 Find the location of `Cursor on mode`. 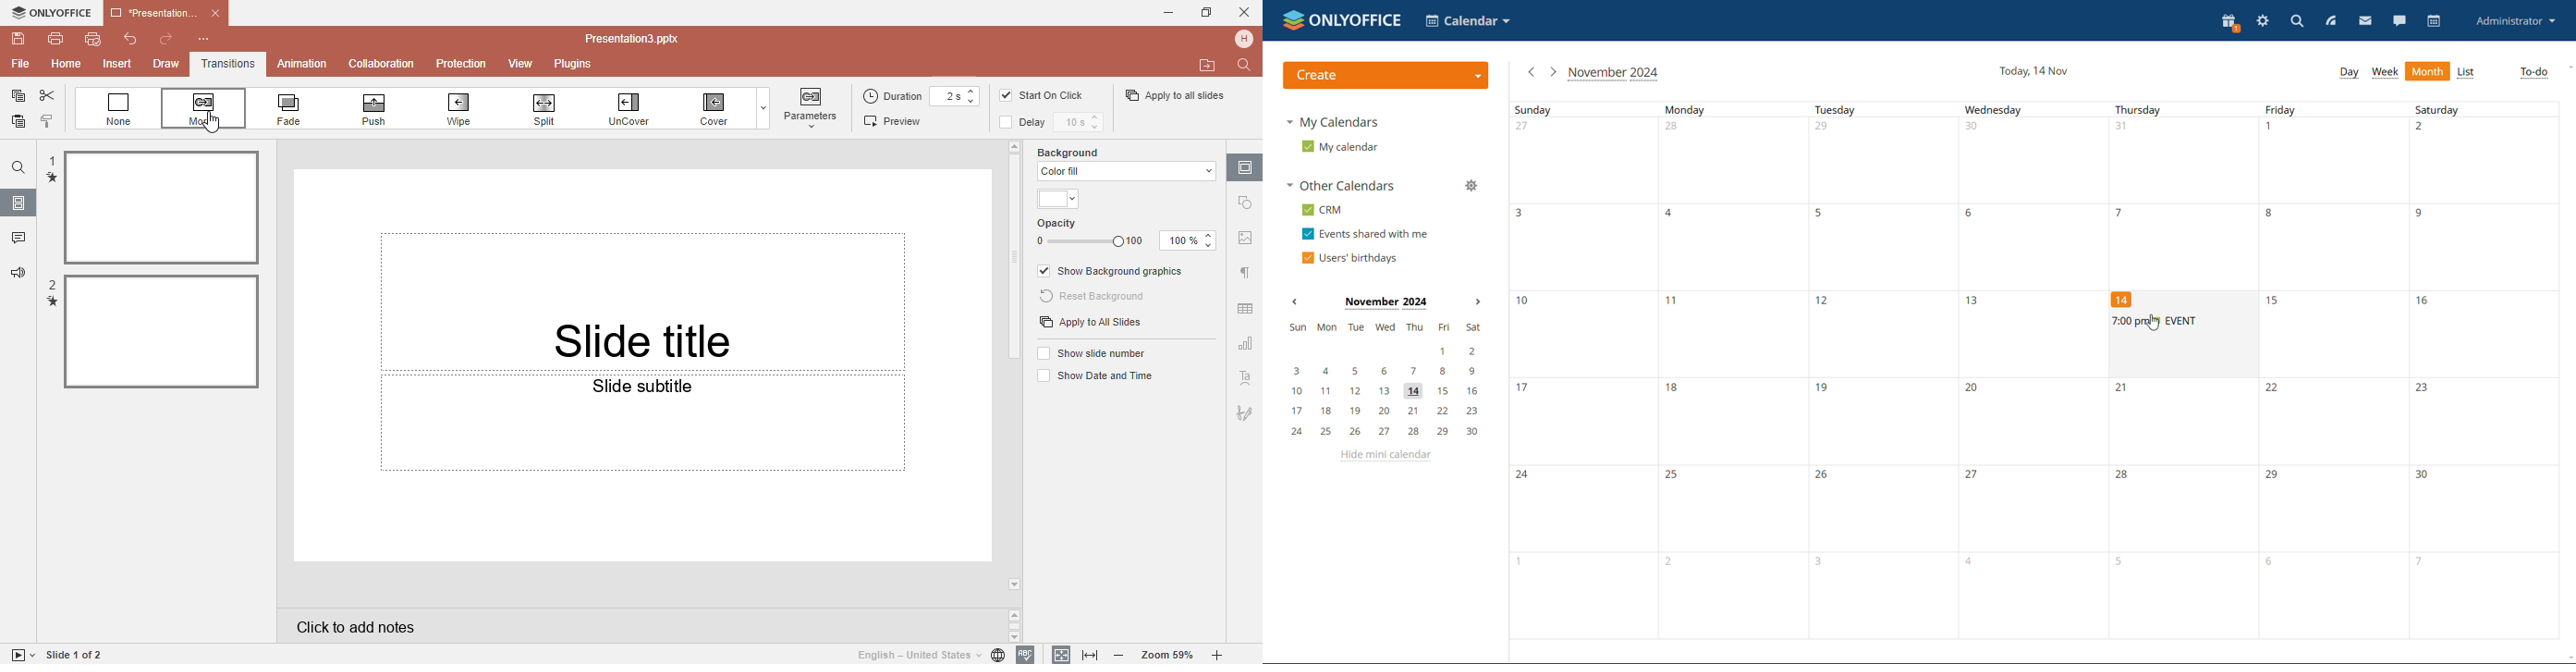

Cursor on mode is located at coordinates (206, 124).